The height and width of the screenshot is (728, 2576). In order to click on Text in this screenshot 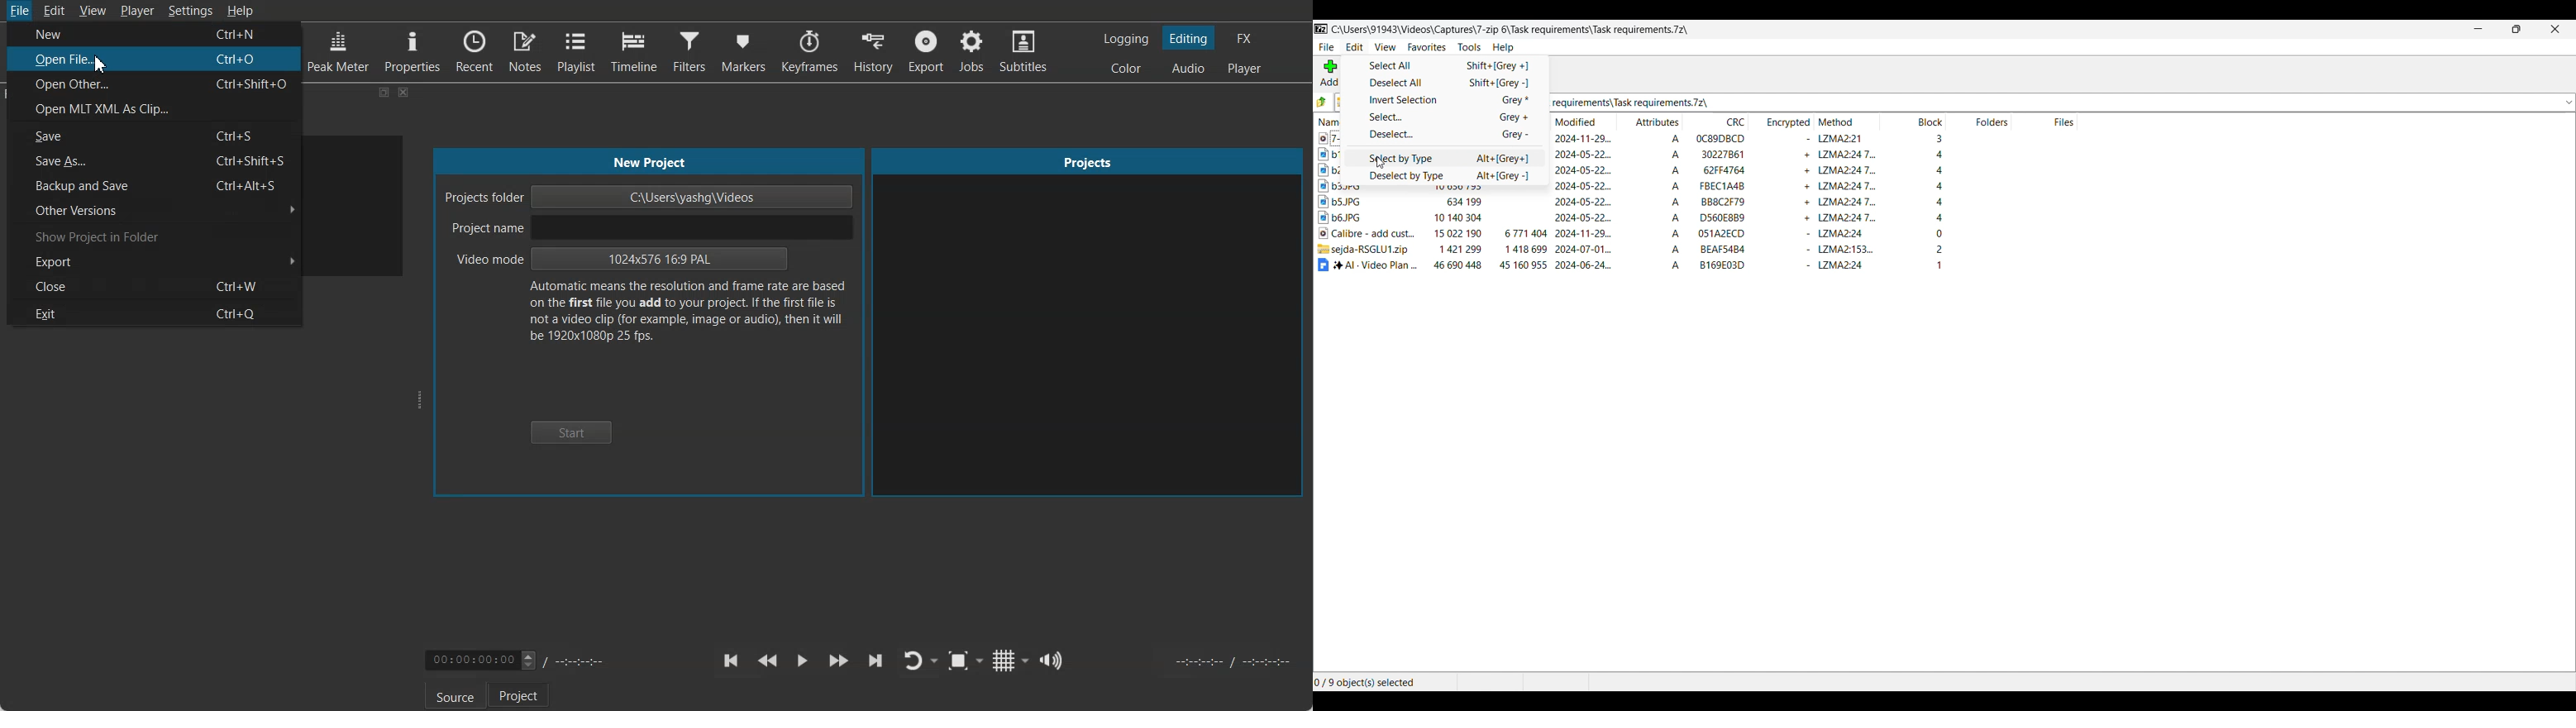, I will do `click(651, 163)`.